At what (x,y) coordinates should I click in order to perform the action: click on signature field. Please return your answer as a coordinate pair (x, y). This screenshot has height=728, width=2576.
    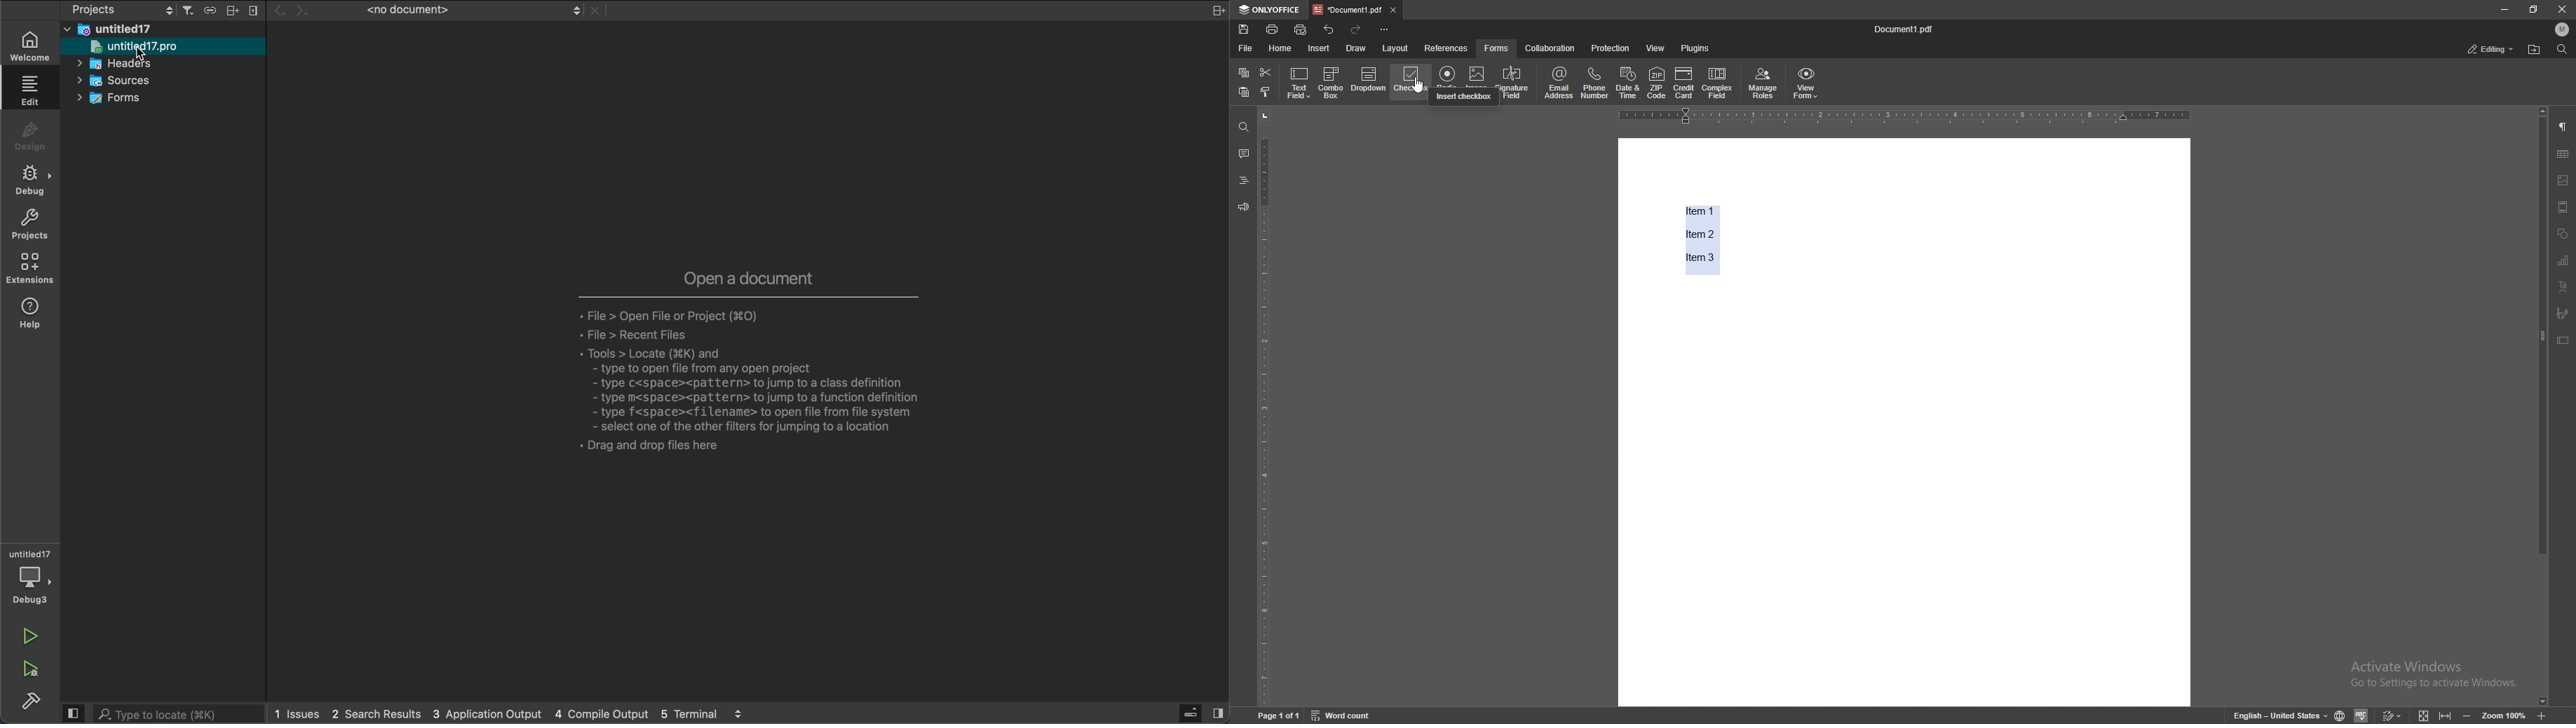
    Looking at the image, I should click on (2563, 313).